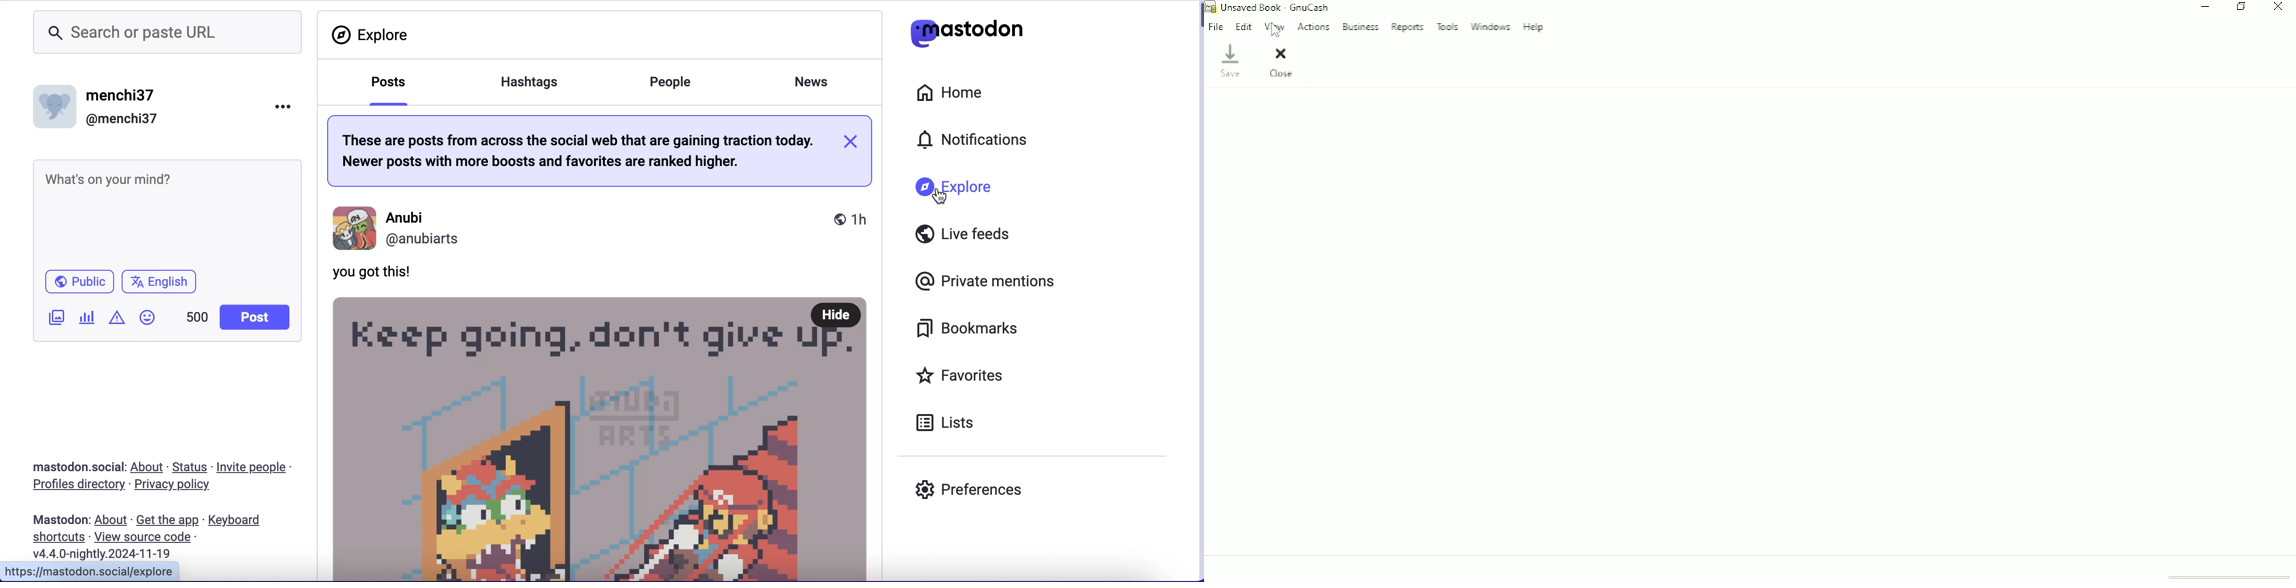  I want to click on about, so click(111, 521).